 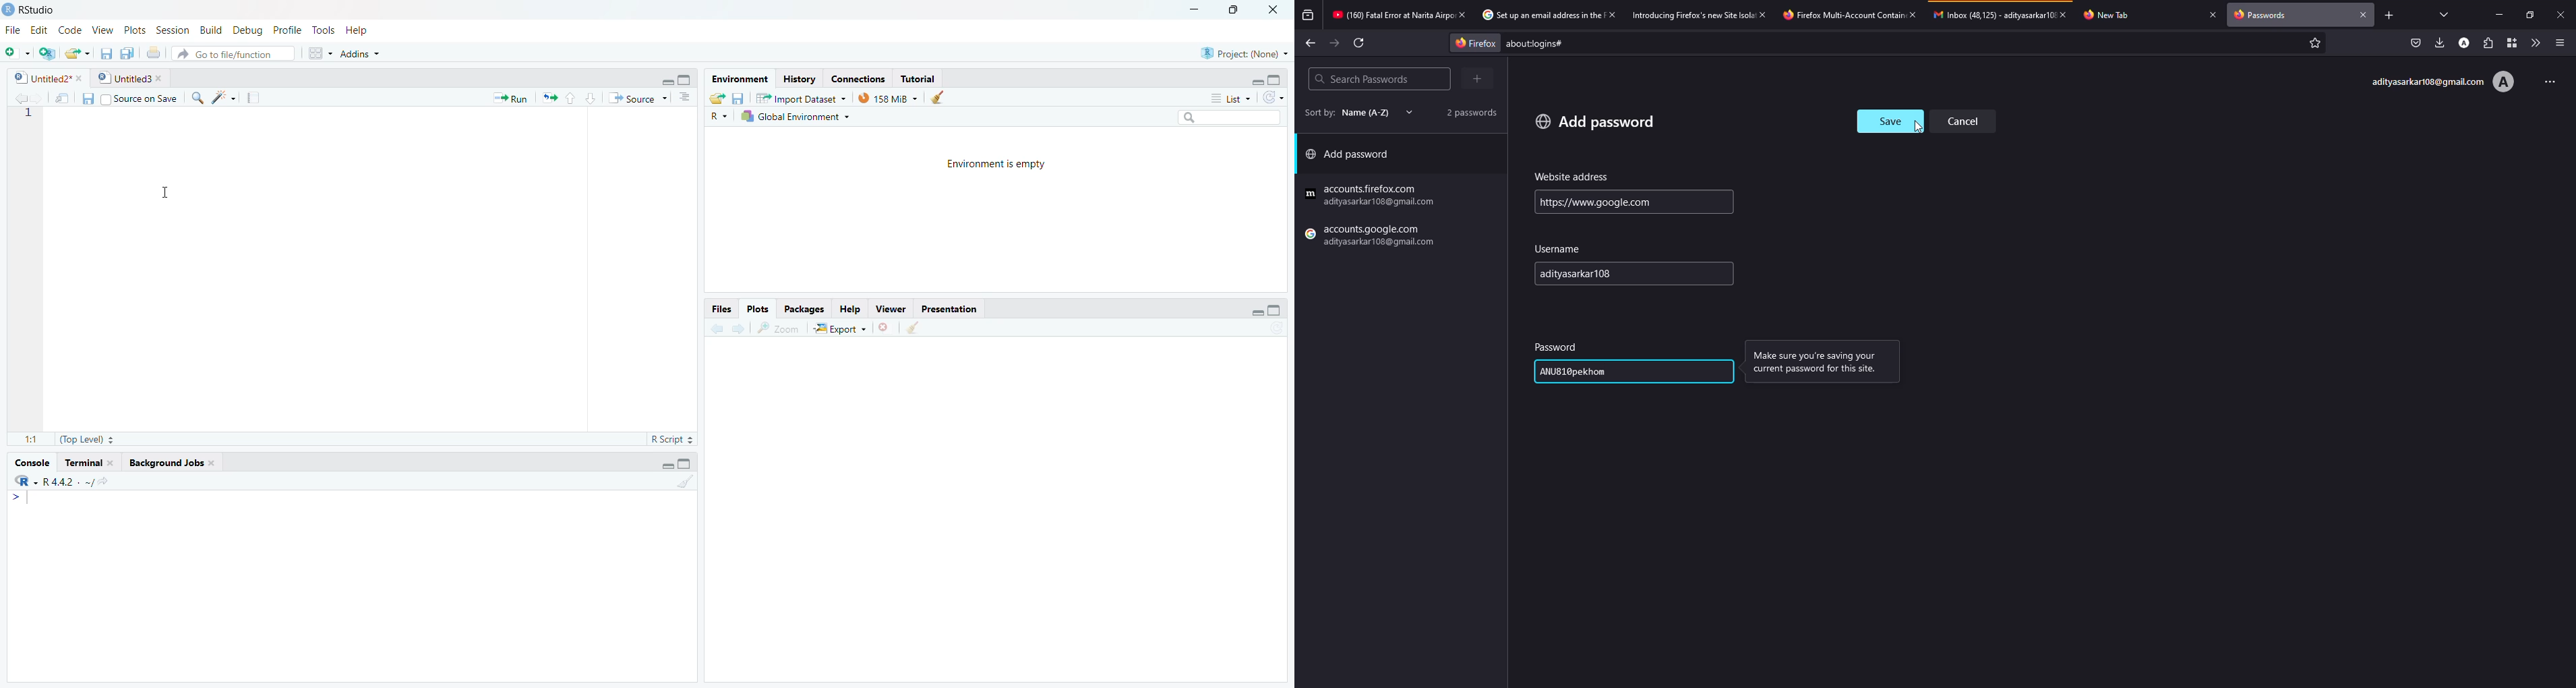 What do you see at coordinates (22, 96) in the screenshot?
I see `forward/backward` at bounding box center [22, 96].